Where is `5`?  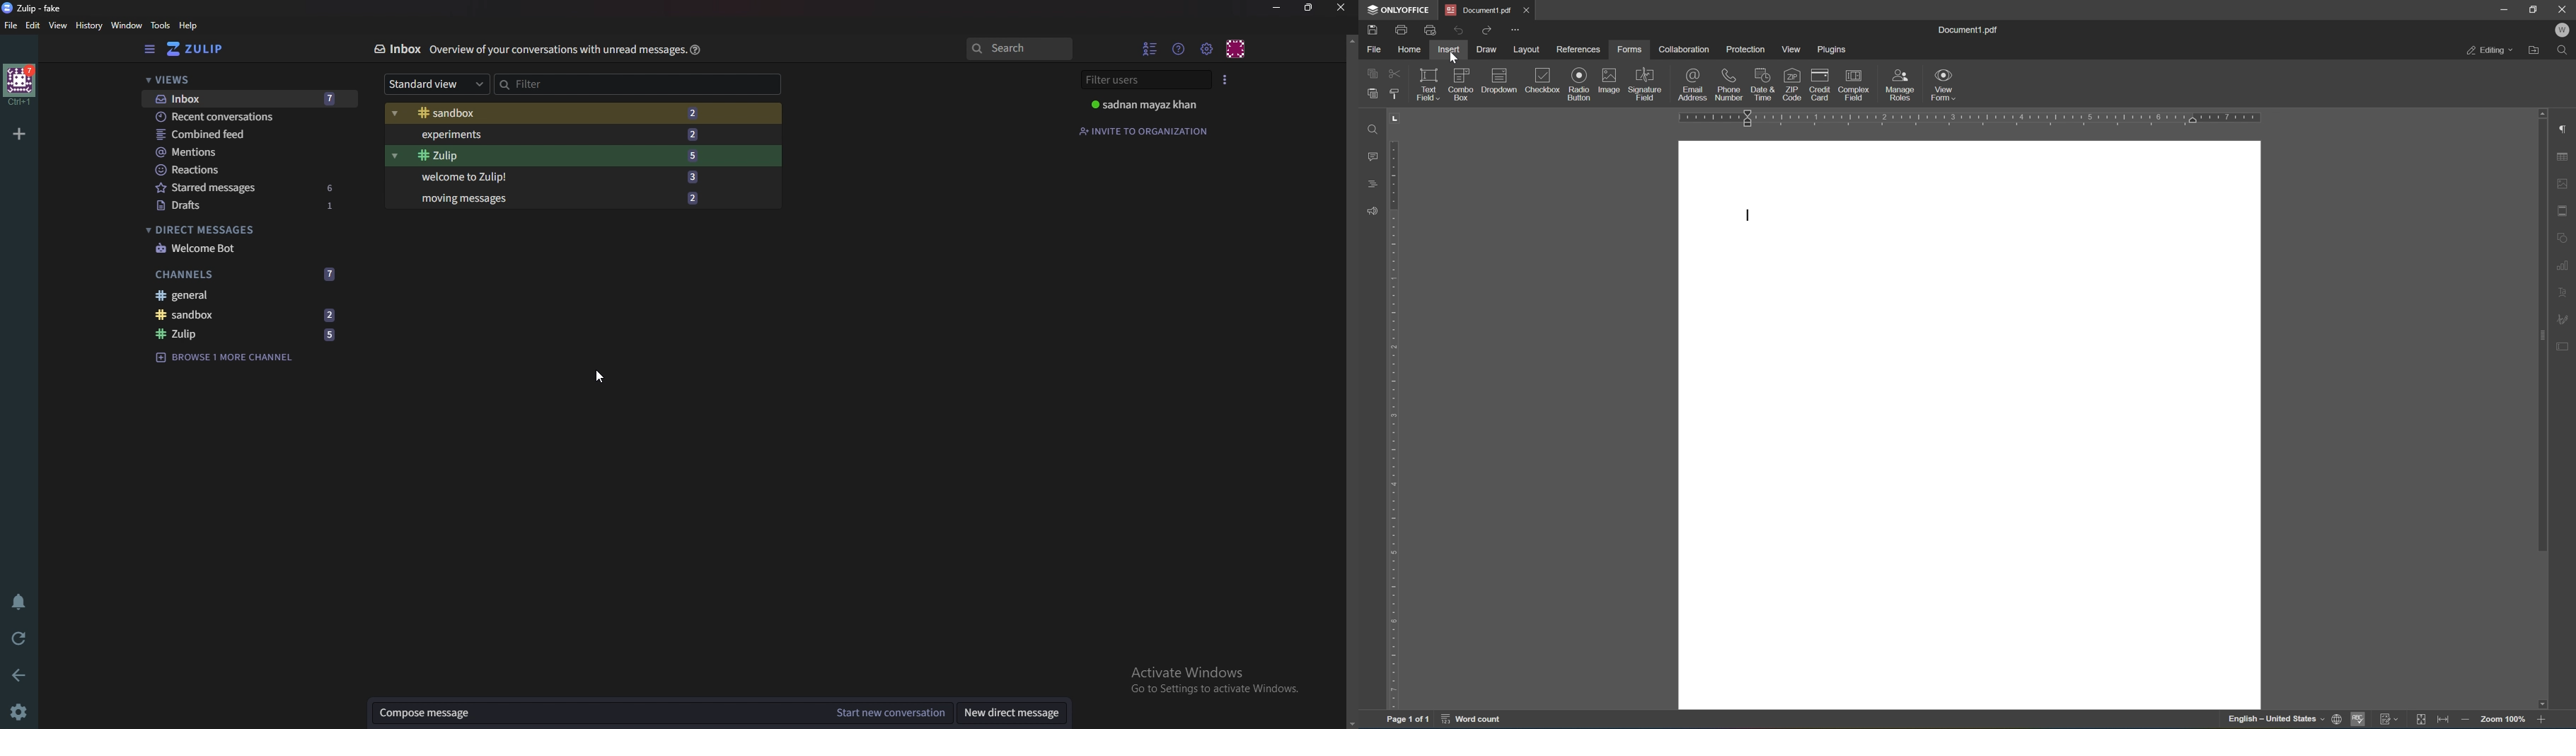
5 is located at coordinates (696, 155).